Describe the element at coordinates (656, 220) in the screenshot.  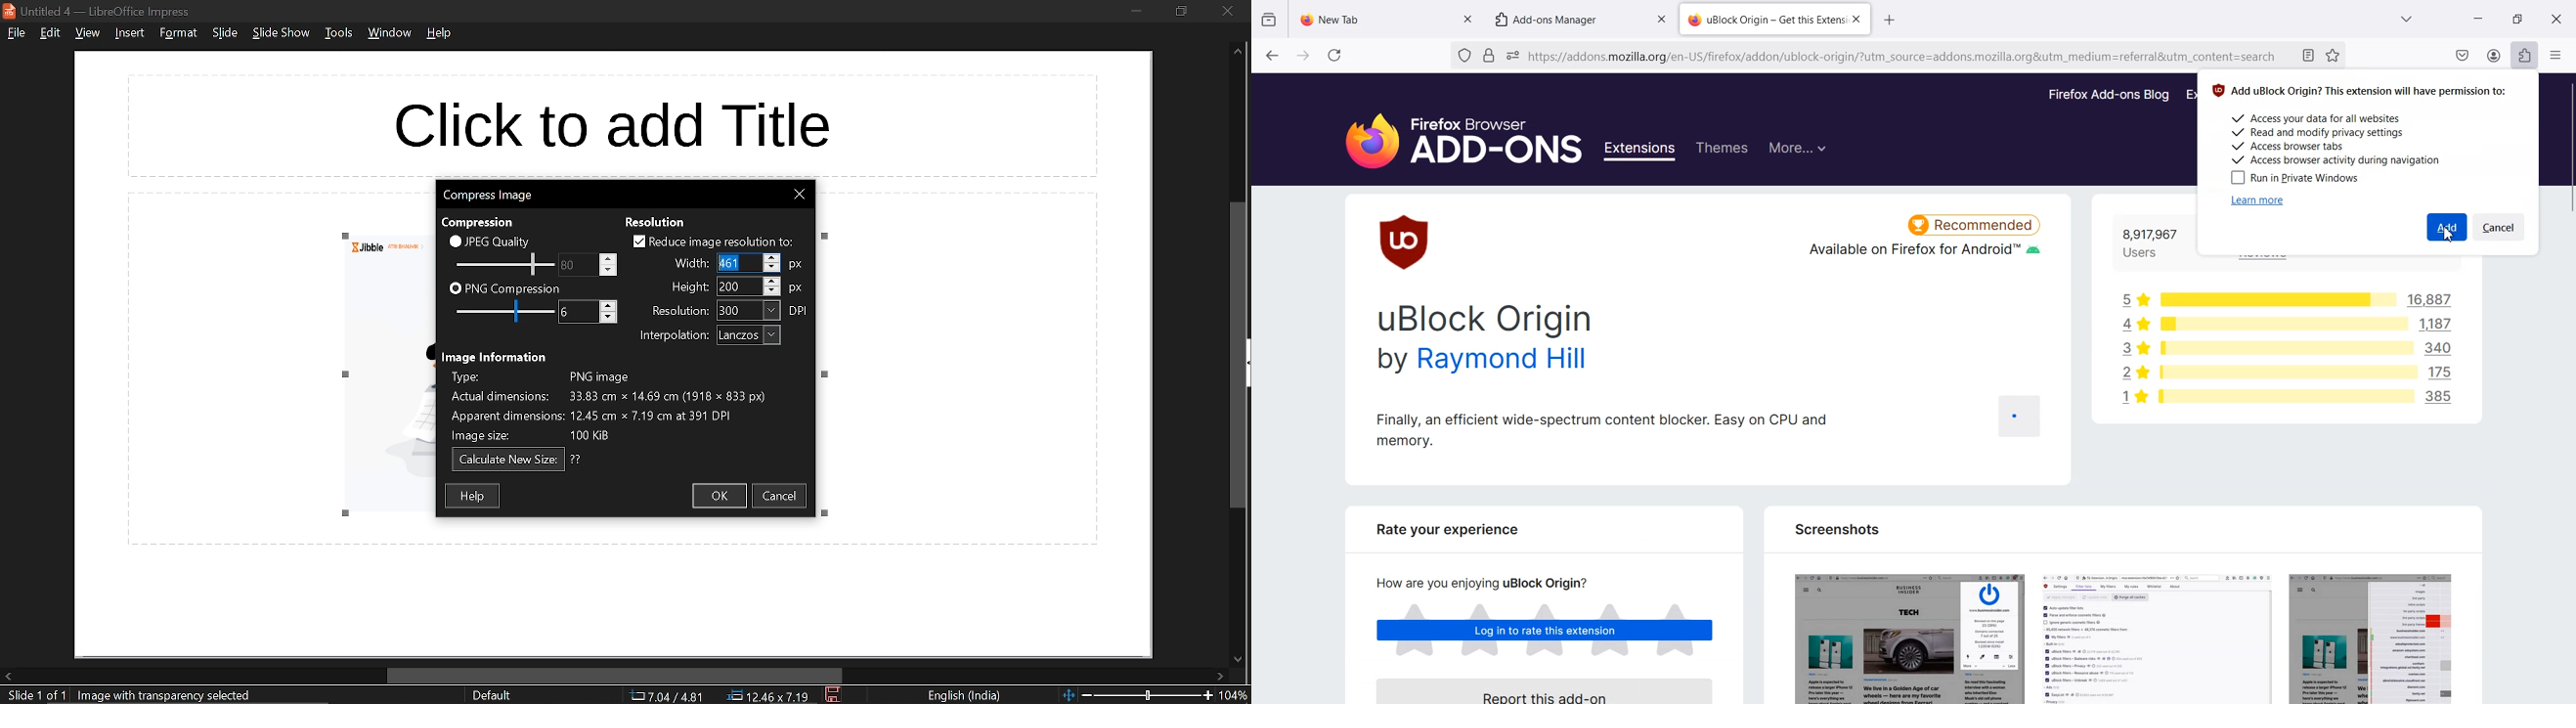
I see `text` at that location.